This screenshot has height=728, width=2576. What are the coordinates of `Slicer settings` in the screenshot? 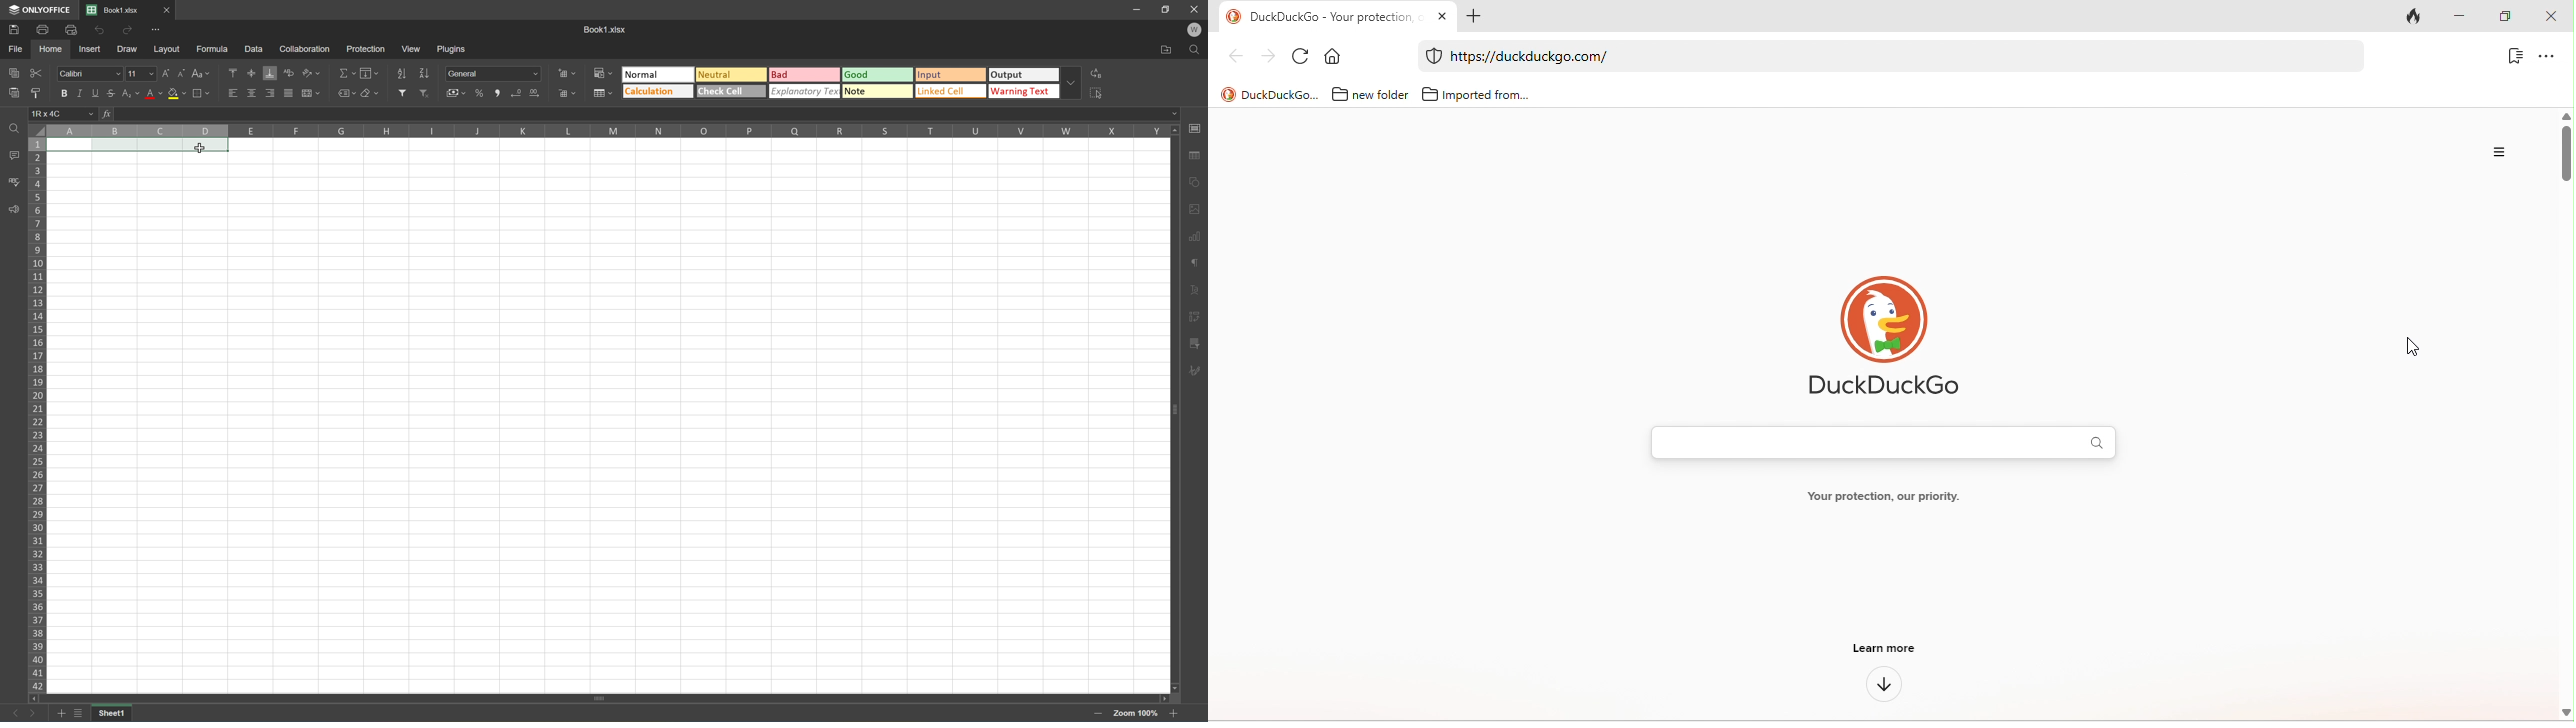 It's located at (1194, 318).